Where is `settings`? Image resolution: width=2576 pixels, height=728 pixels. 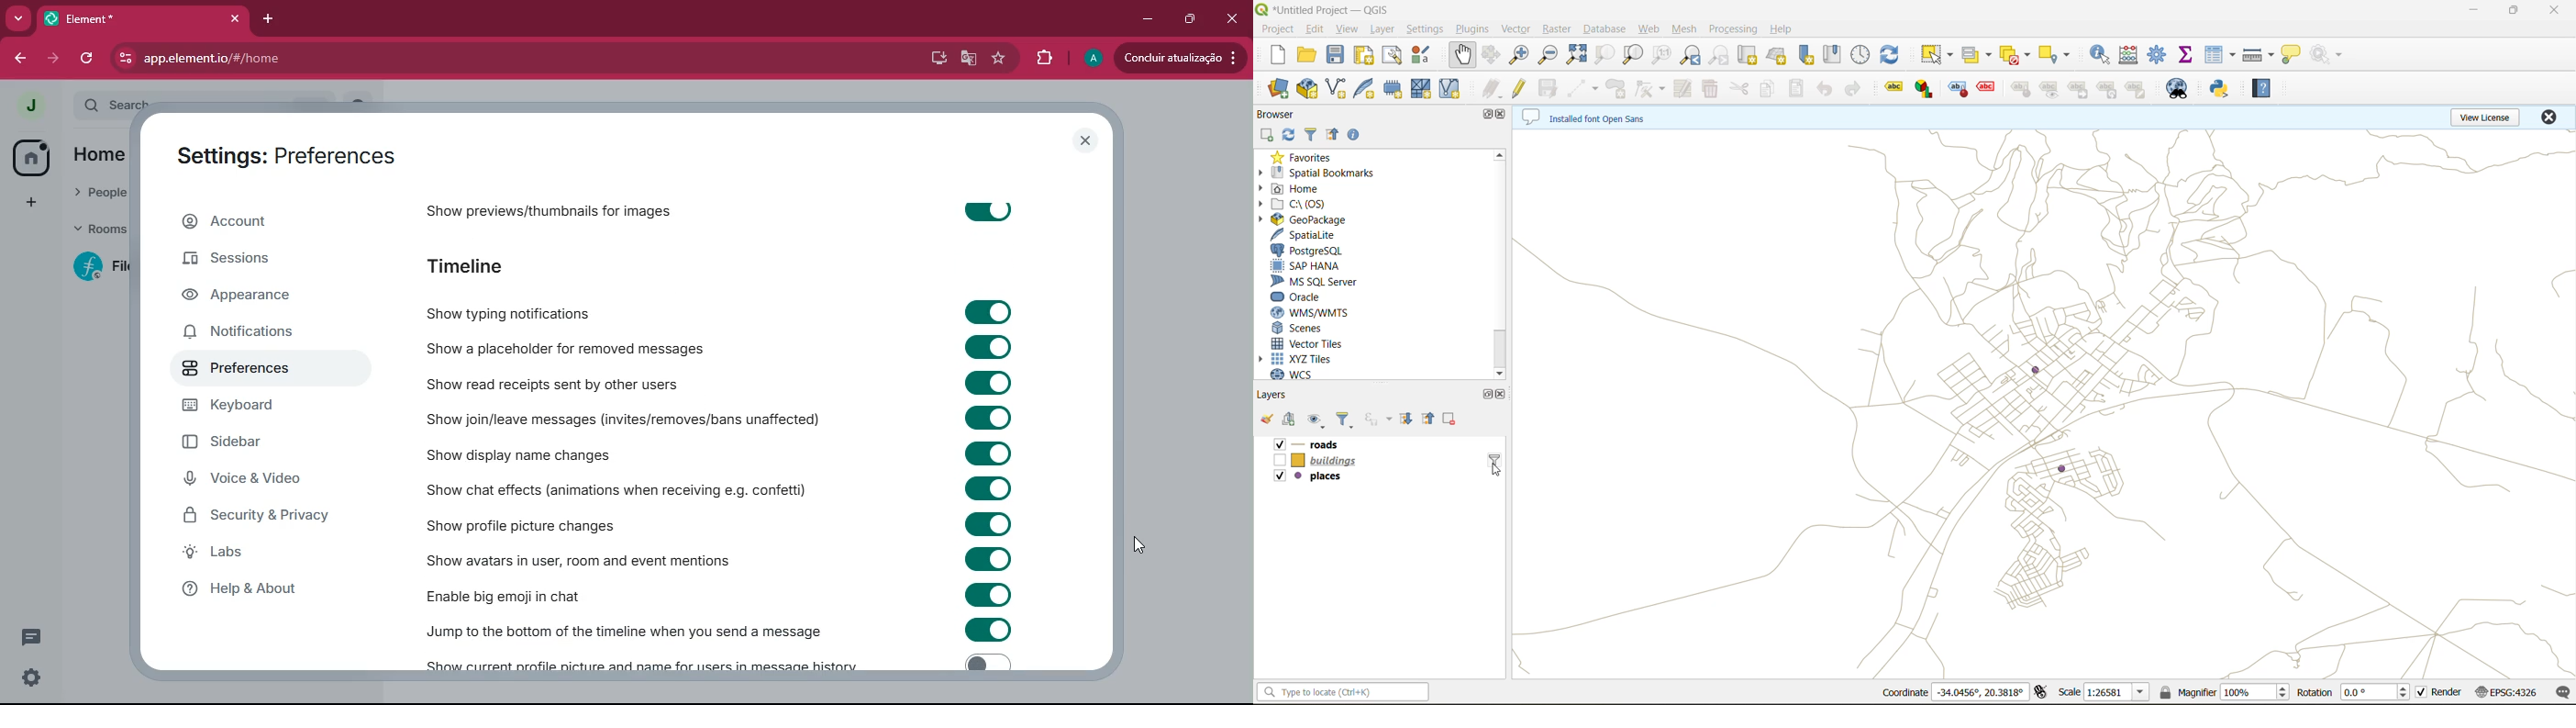 settings is located at coordinates (34, 678).